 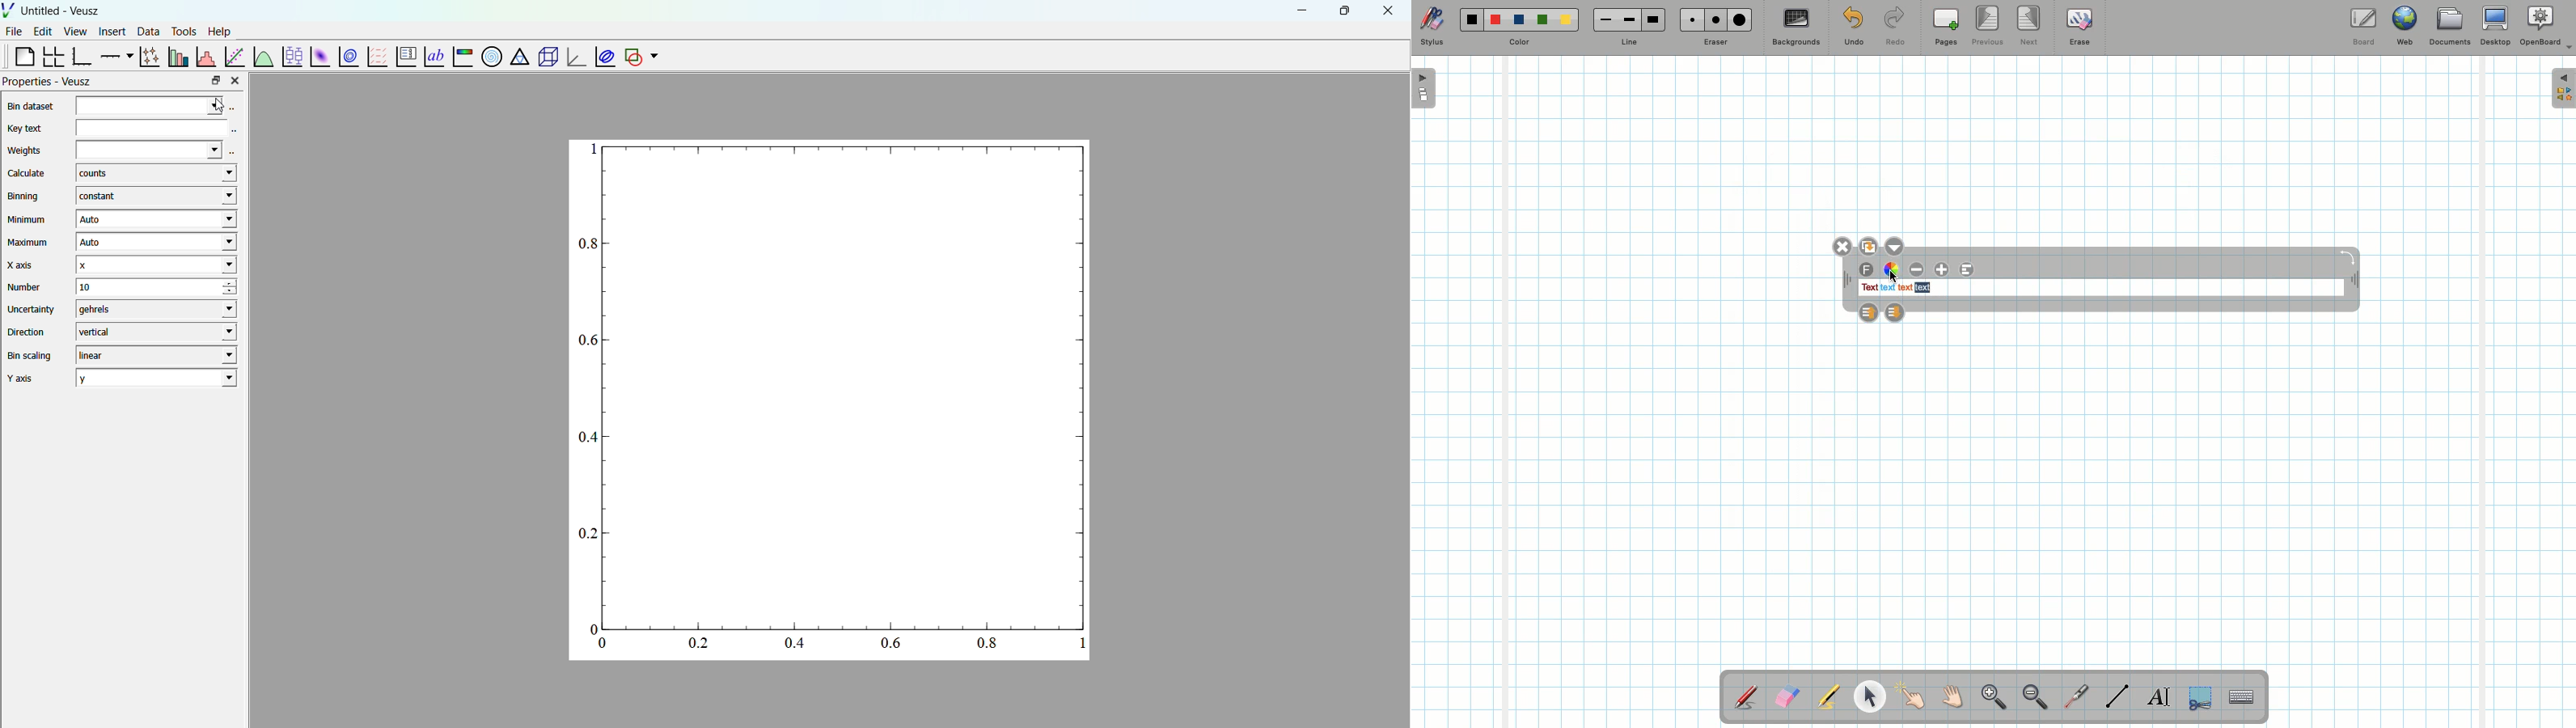 What do you see at coordinates (1990, 699) in the screenshot?
I see `Zoom in` at bounding box center [1990, 699].